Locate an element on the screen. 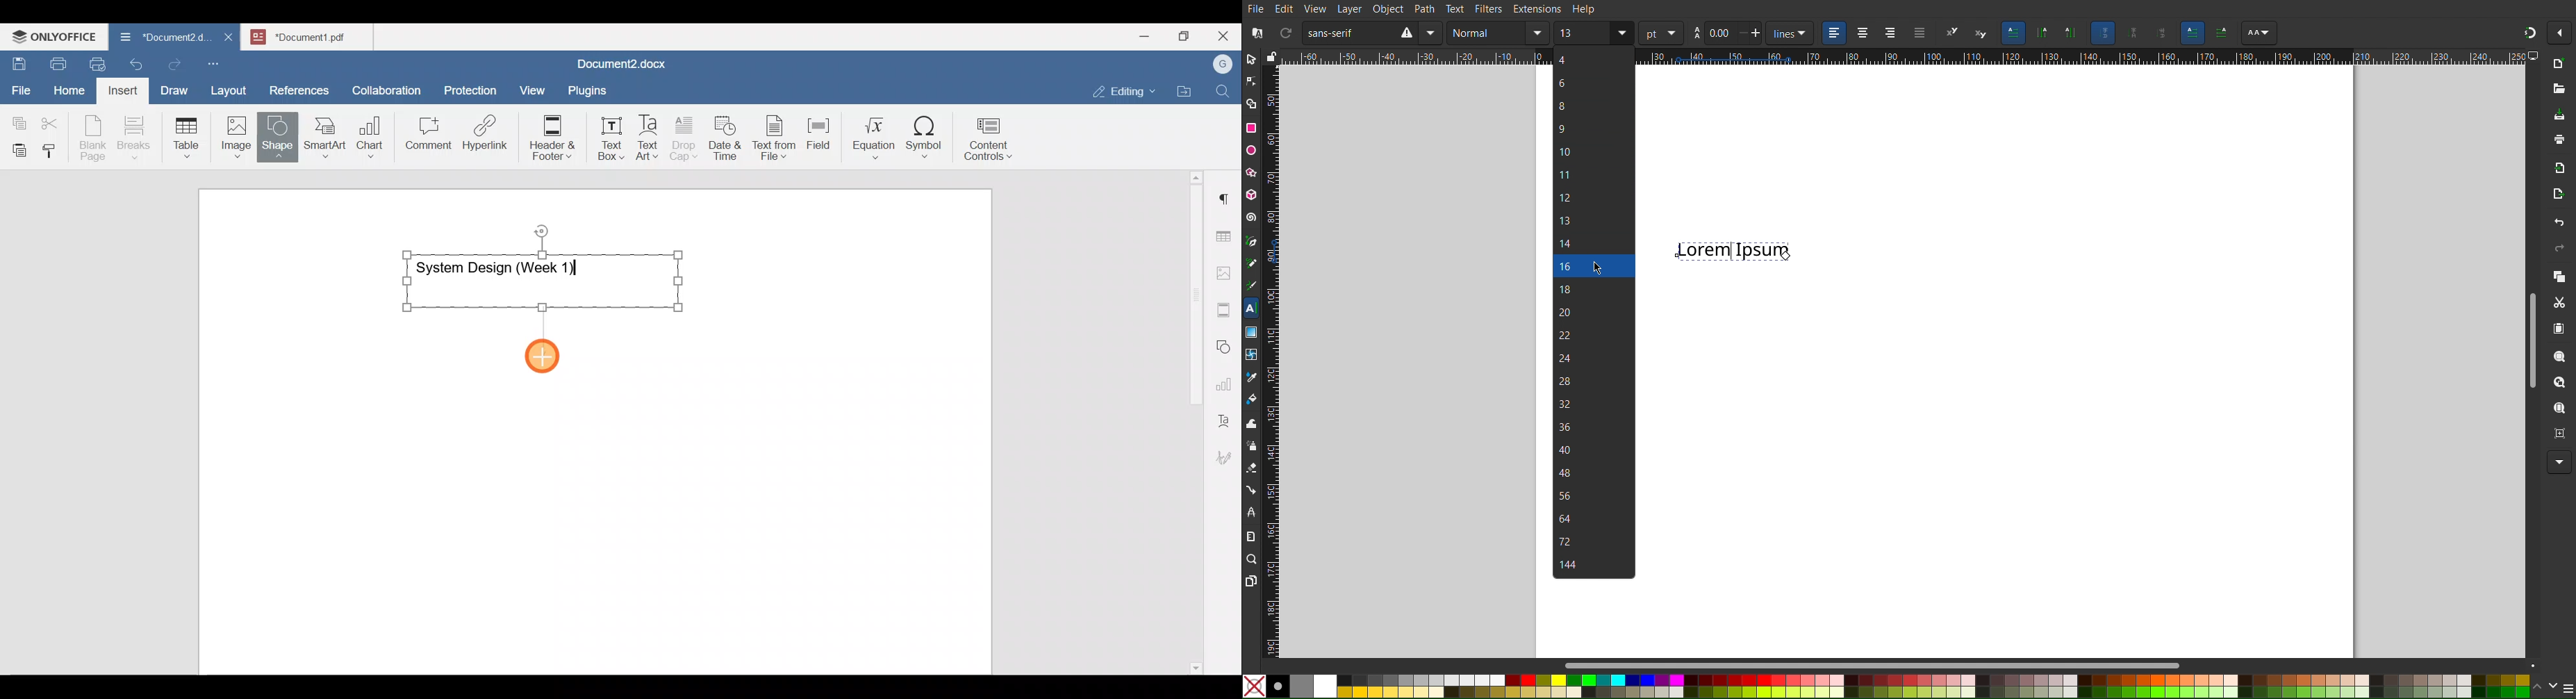 The width and height of the screenshot is (2576, 700). aa is located at coordinates (1695, 33).